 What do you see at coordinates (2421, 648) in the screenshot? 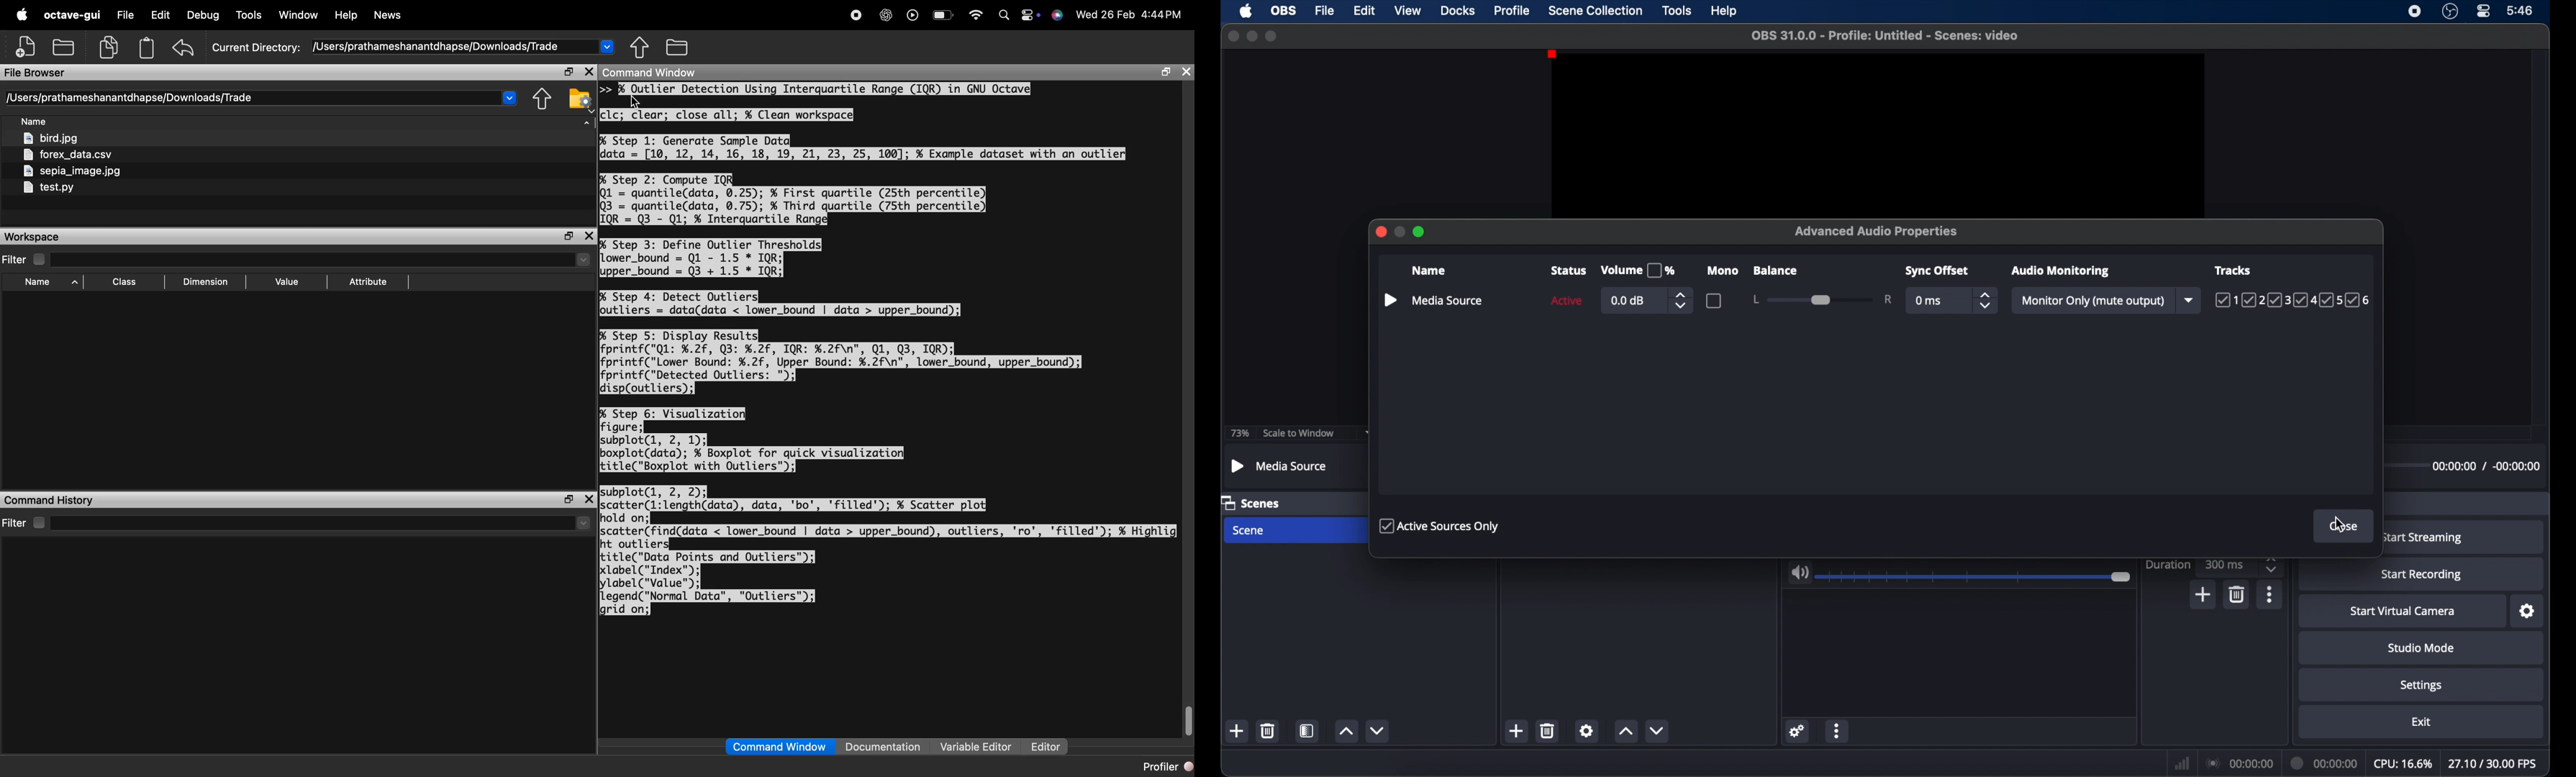
I see `studio mode` at bounding box center [2421, 648].